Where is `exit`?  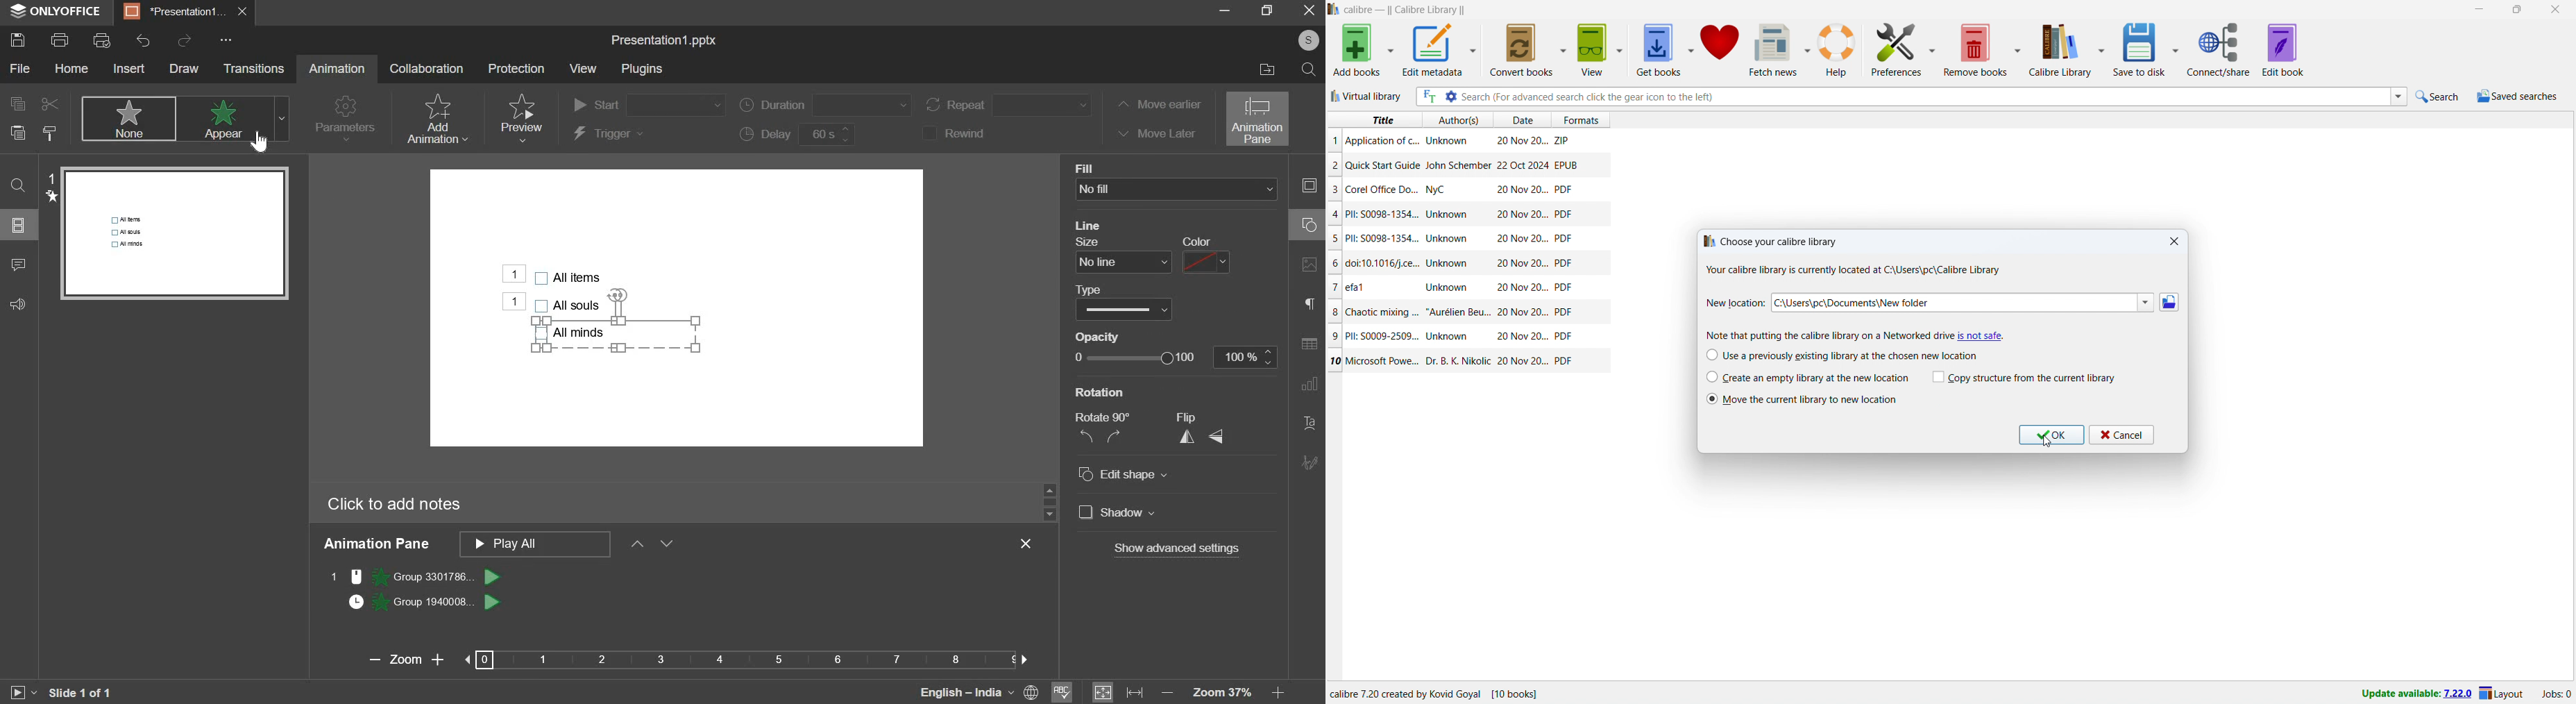 exit is located at coordinates (242, 11).